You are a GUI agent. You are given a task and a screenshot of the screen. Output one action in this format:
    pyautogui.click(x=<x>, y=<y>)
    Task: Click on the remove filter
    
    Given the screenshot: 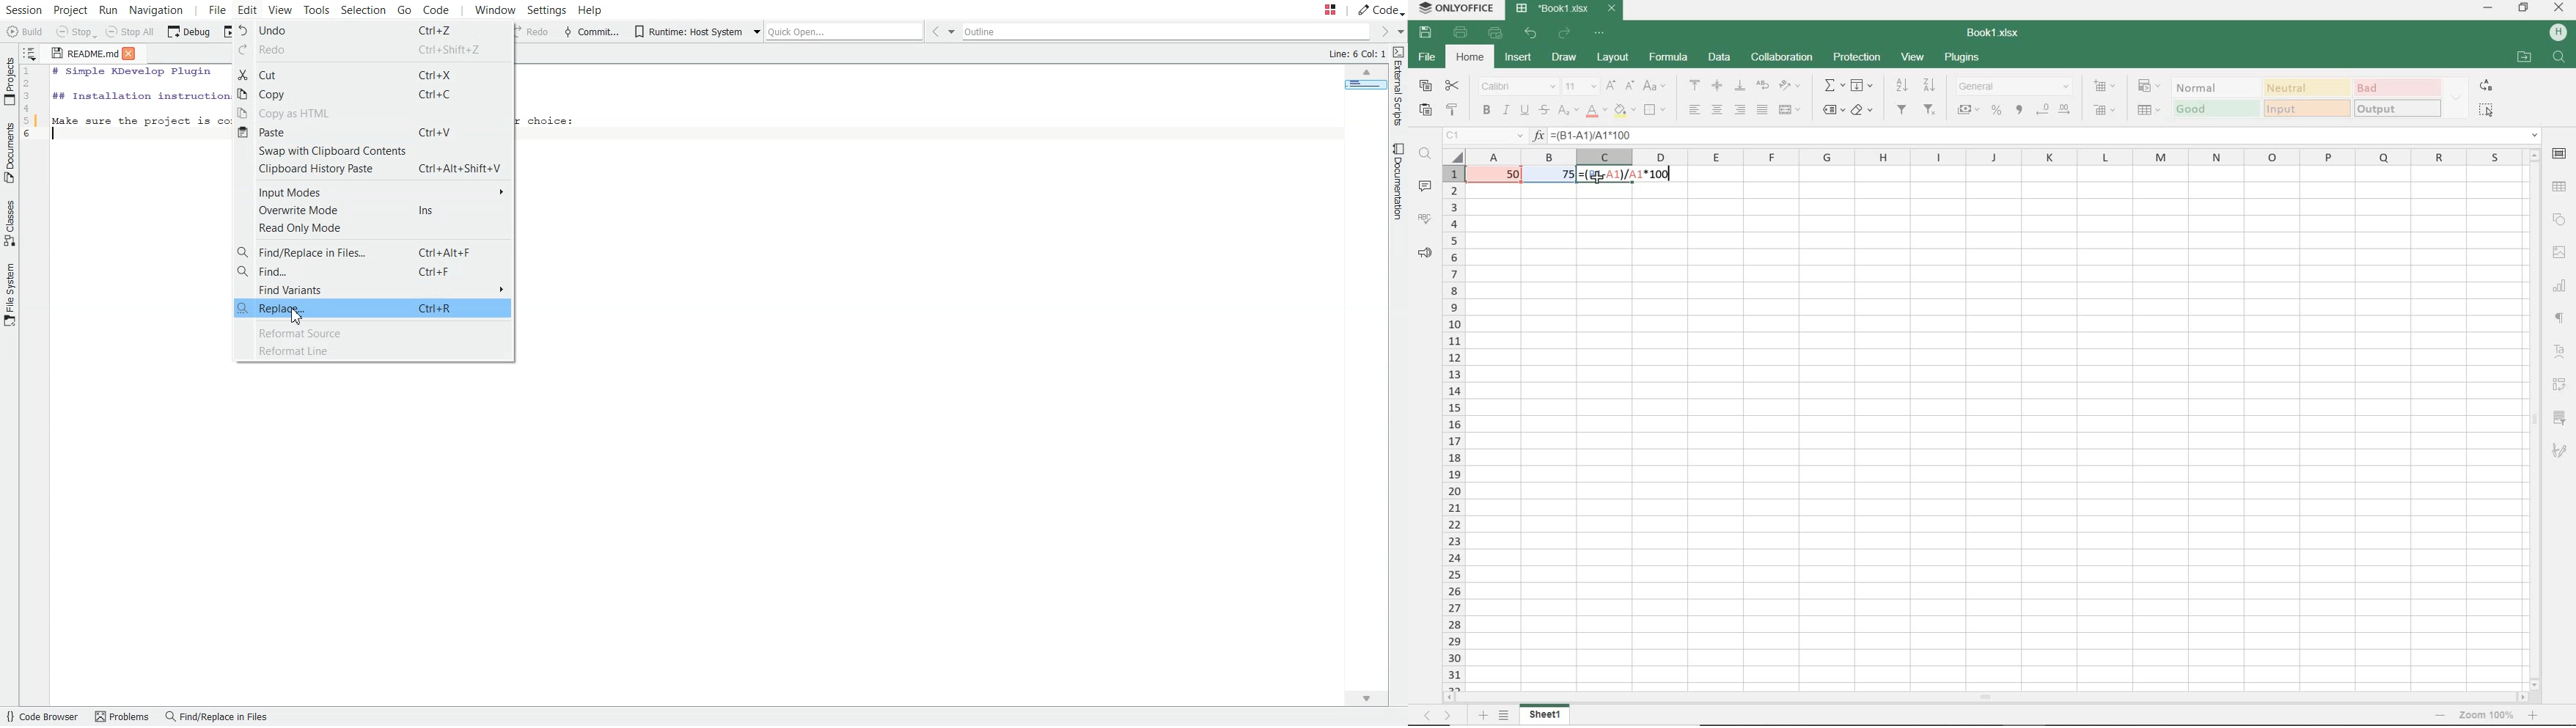 What is the action you would take?
    pyautogui.click(x=1930, y=111)
    